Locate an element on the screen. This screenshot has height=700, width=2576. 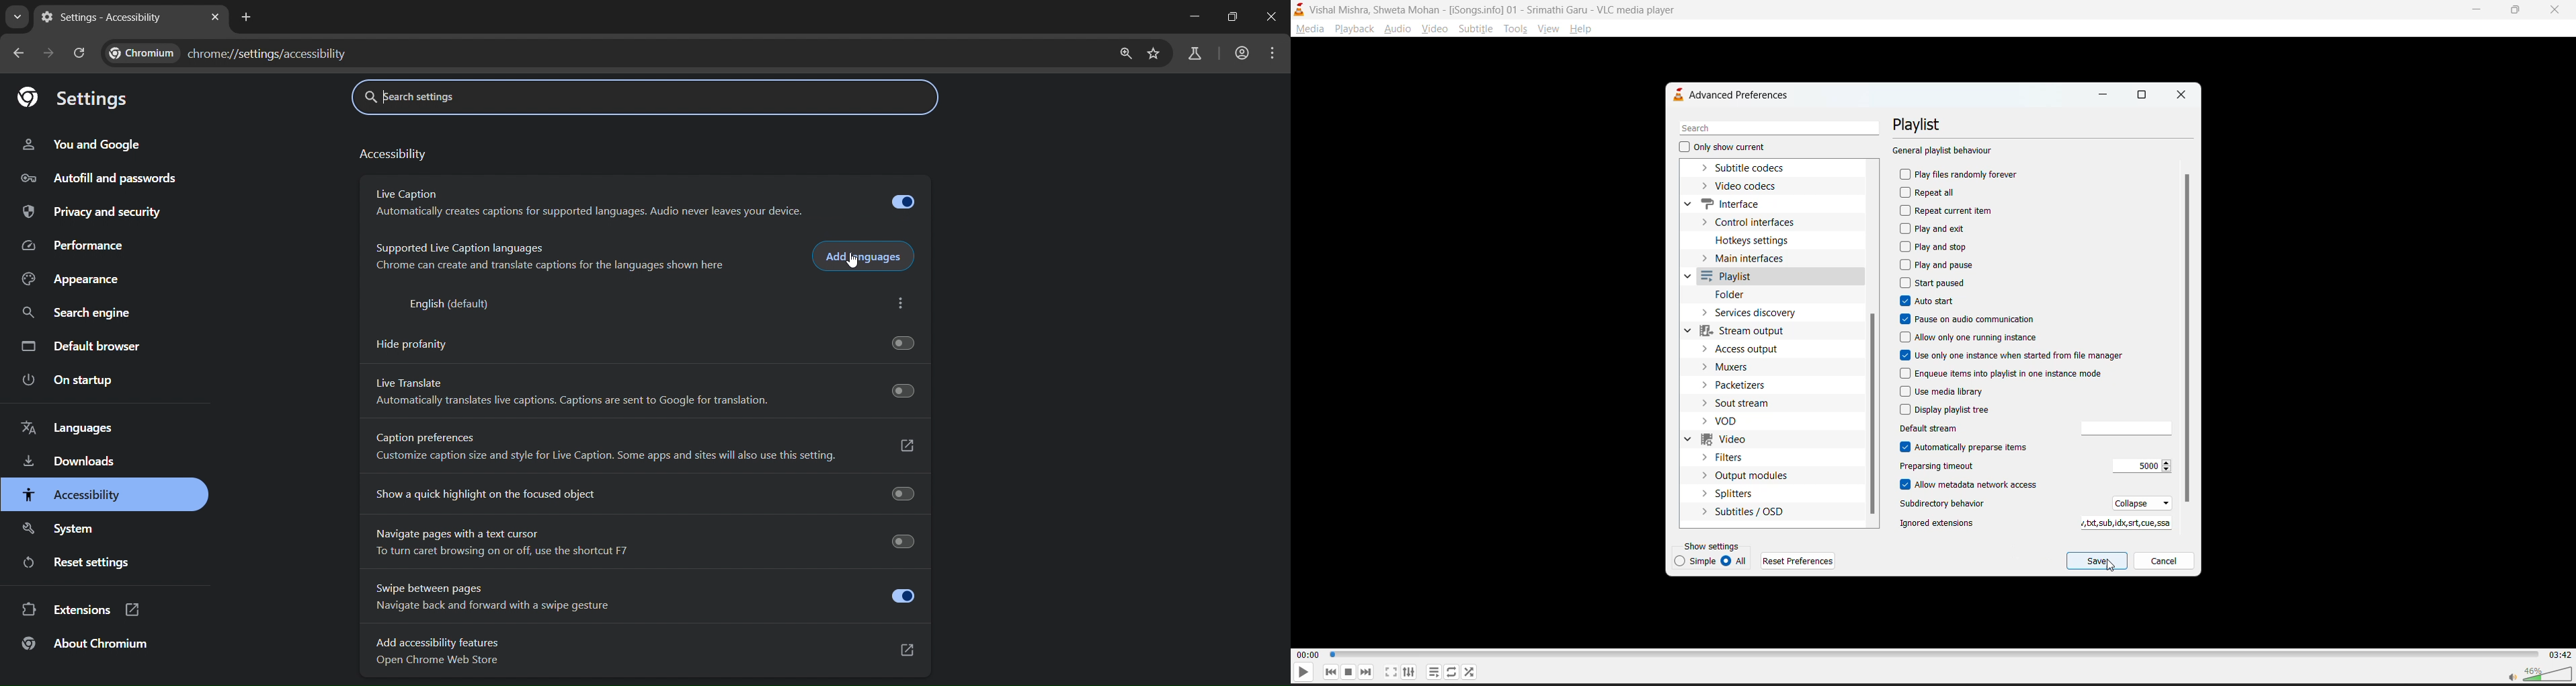
allow only one running instance is located at coordinates (1969, 340).